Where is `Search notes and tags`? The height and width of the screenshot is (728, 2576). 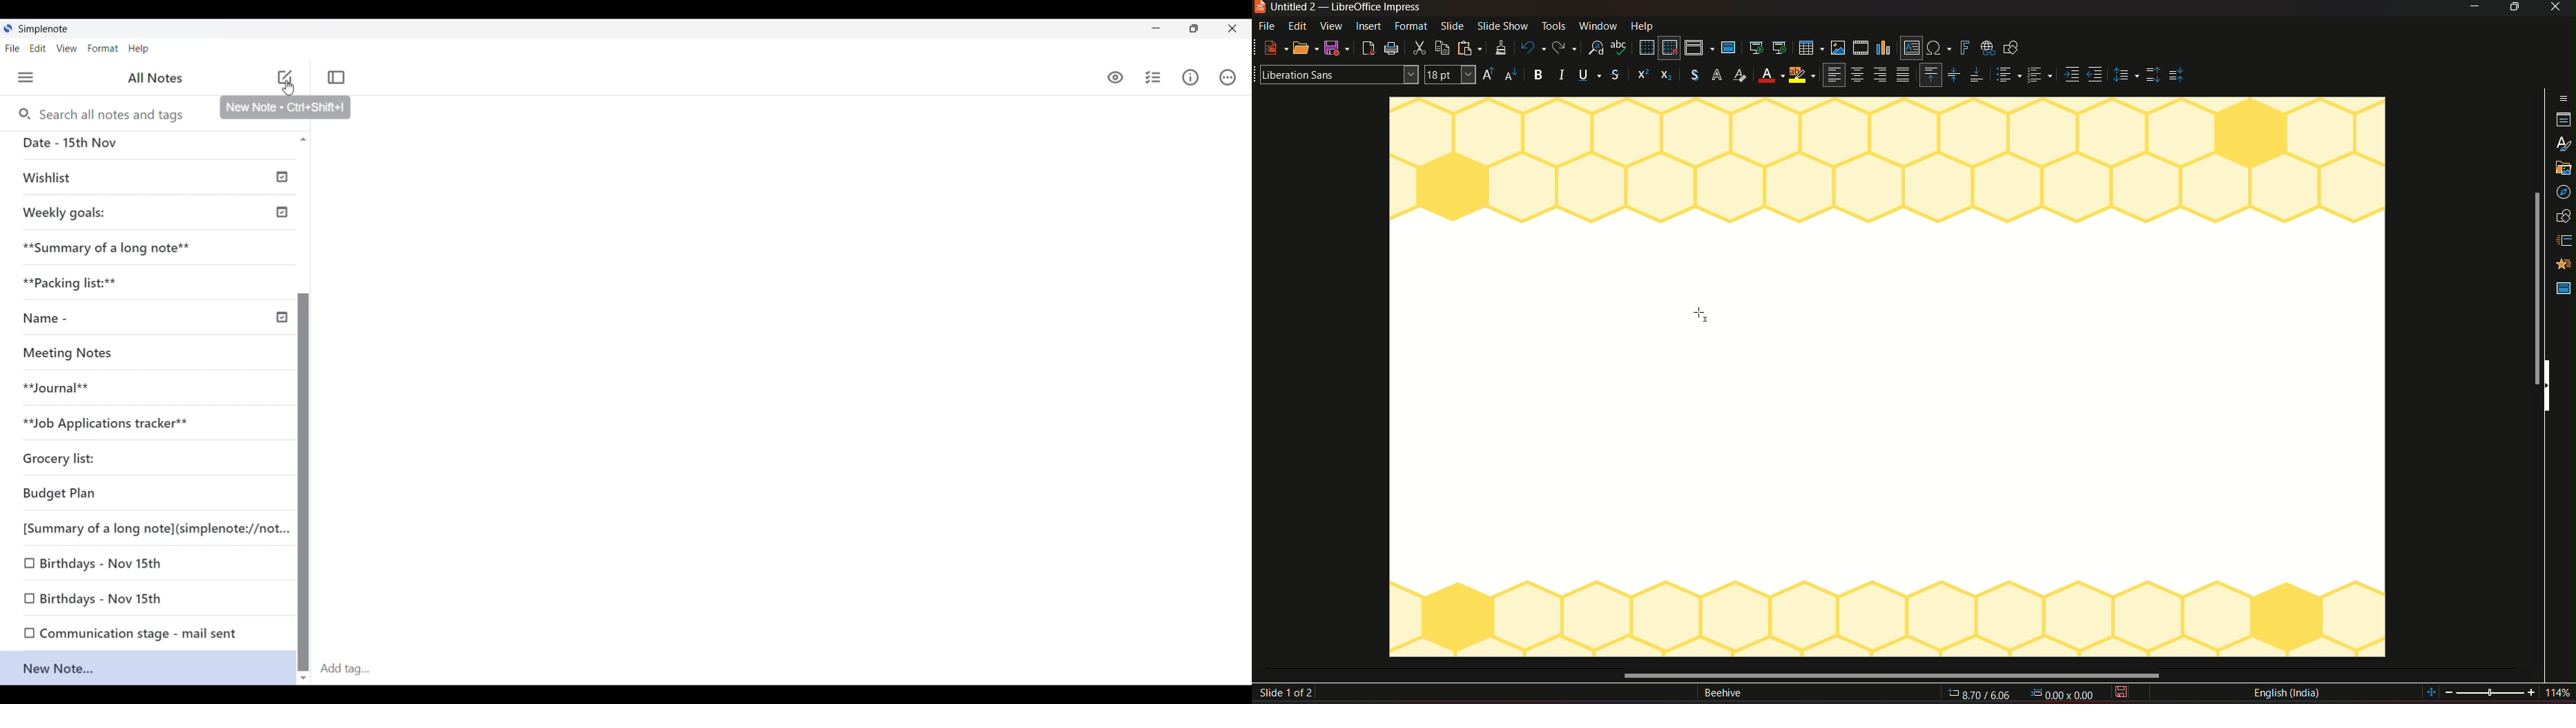 Search notes and tags is located at coordinates (117, 114).